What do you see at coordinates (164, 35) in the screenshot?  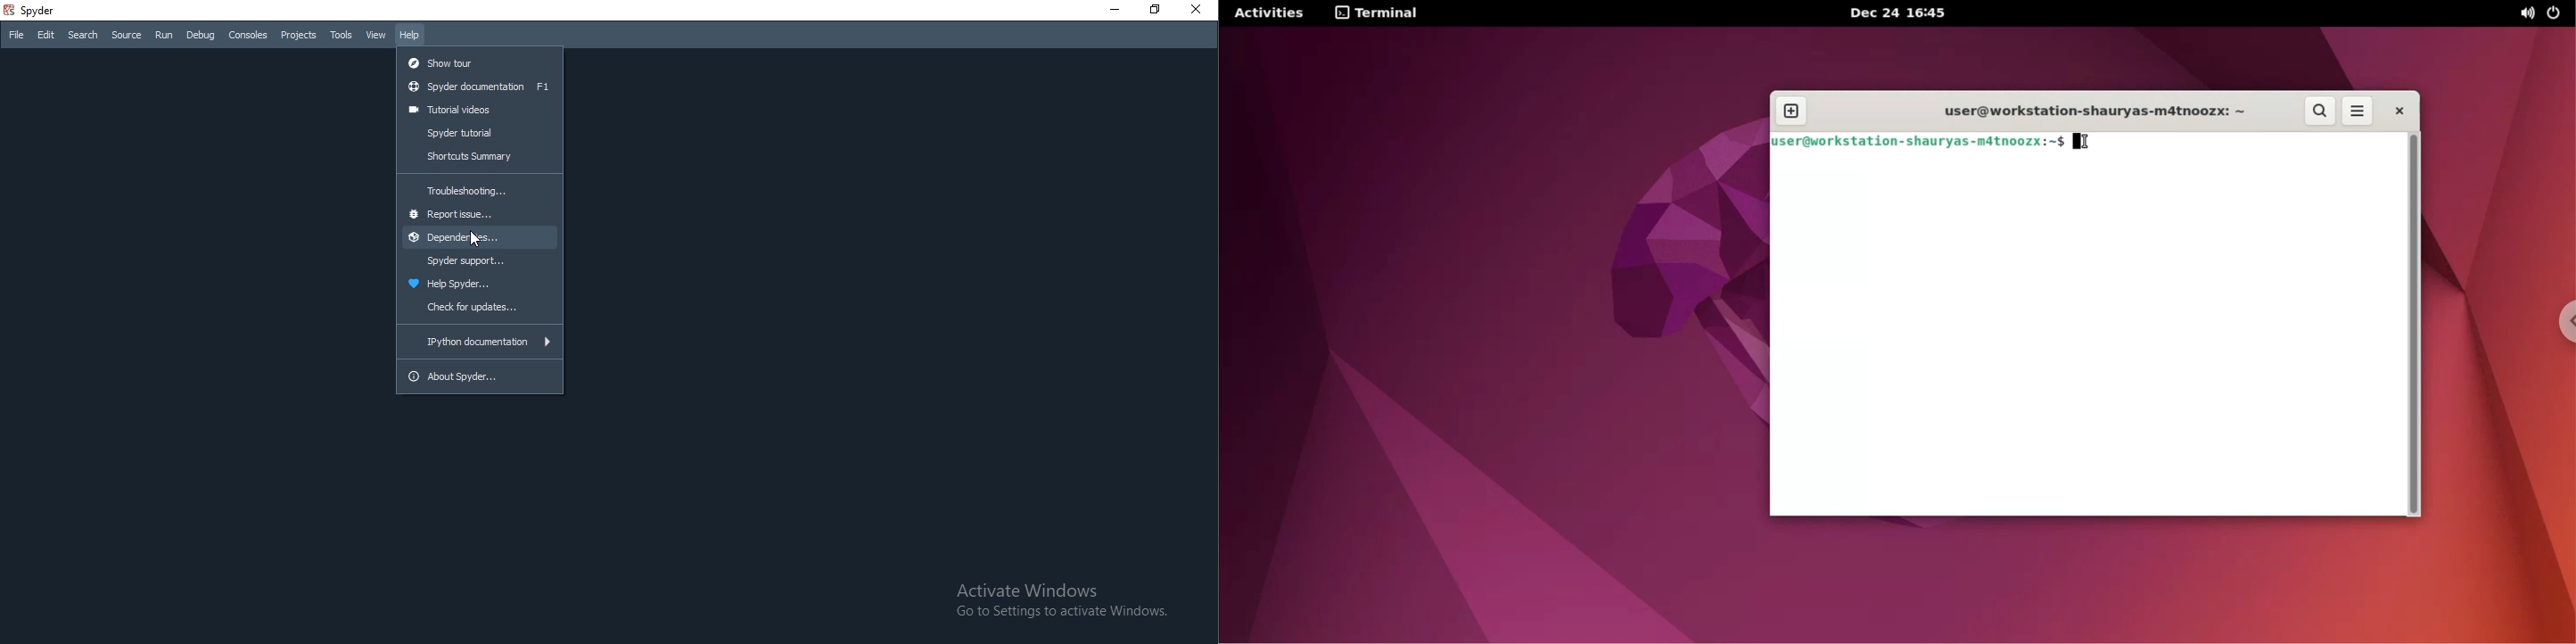 I see `Run` at bounding box center [164, 35].